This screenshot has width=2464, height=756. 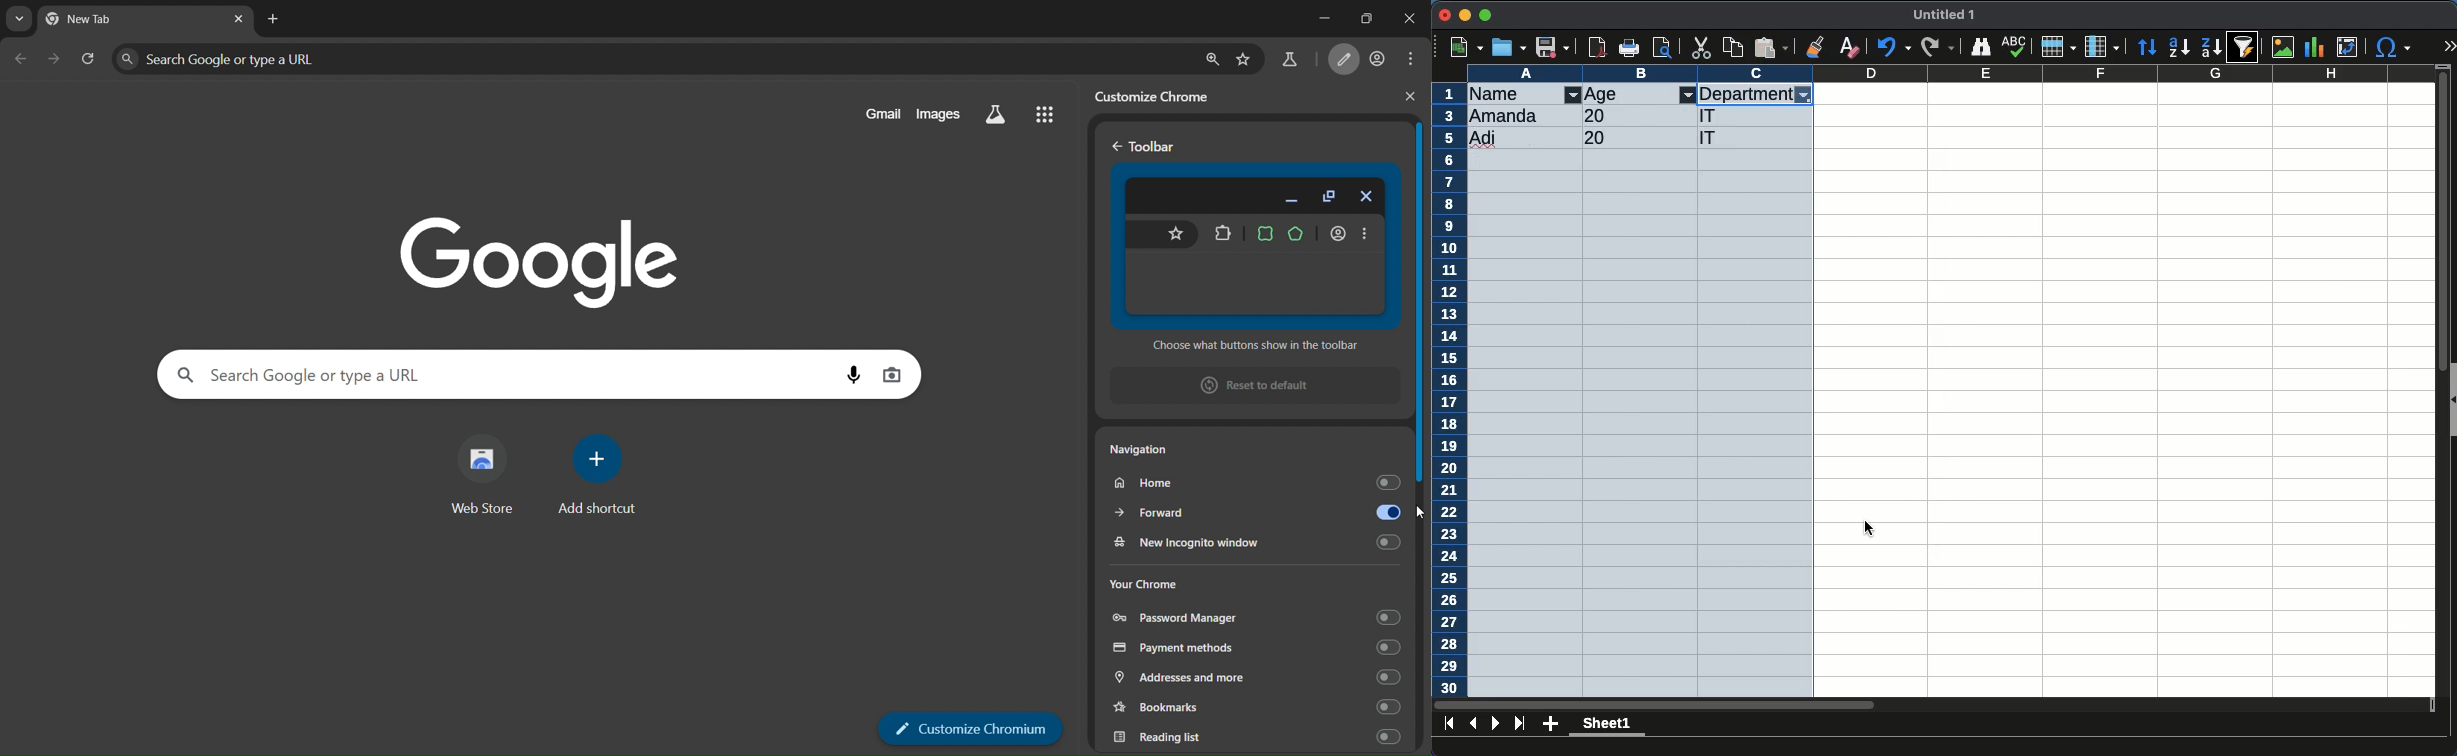 I want to click on last page, so click(x=1519, y=725).